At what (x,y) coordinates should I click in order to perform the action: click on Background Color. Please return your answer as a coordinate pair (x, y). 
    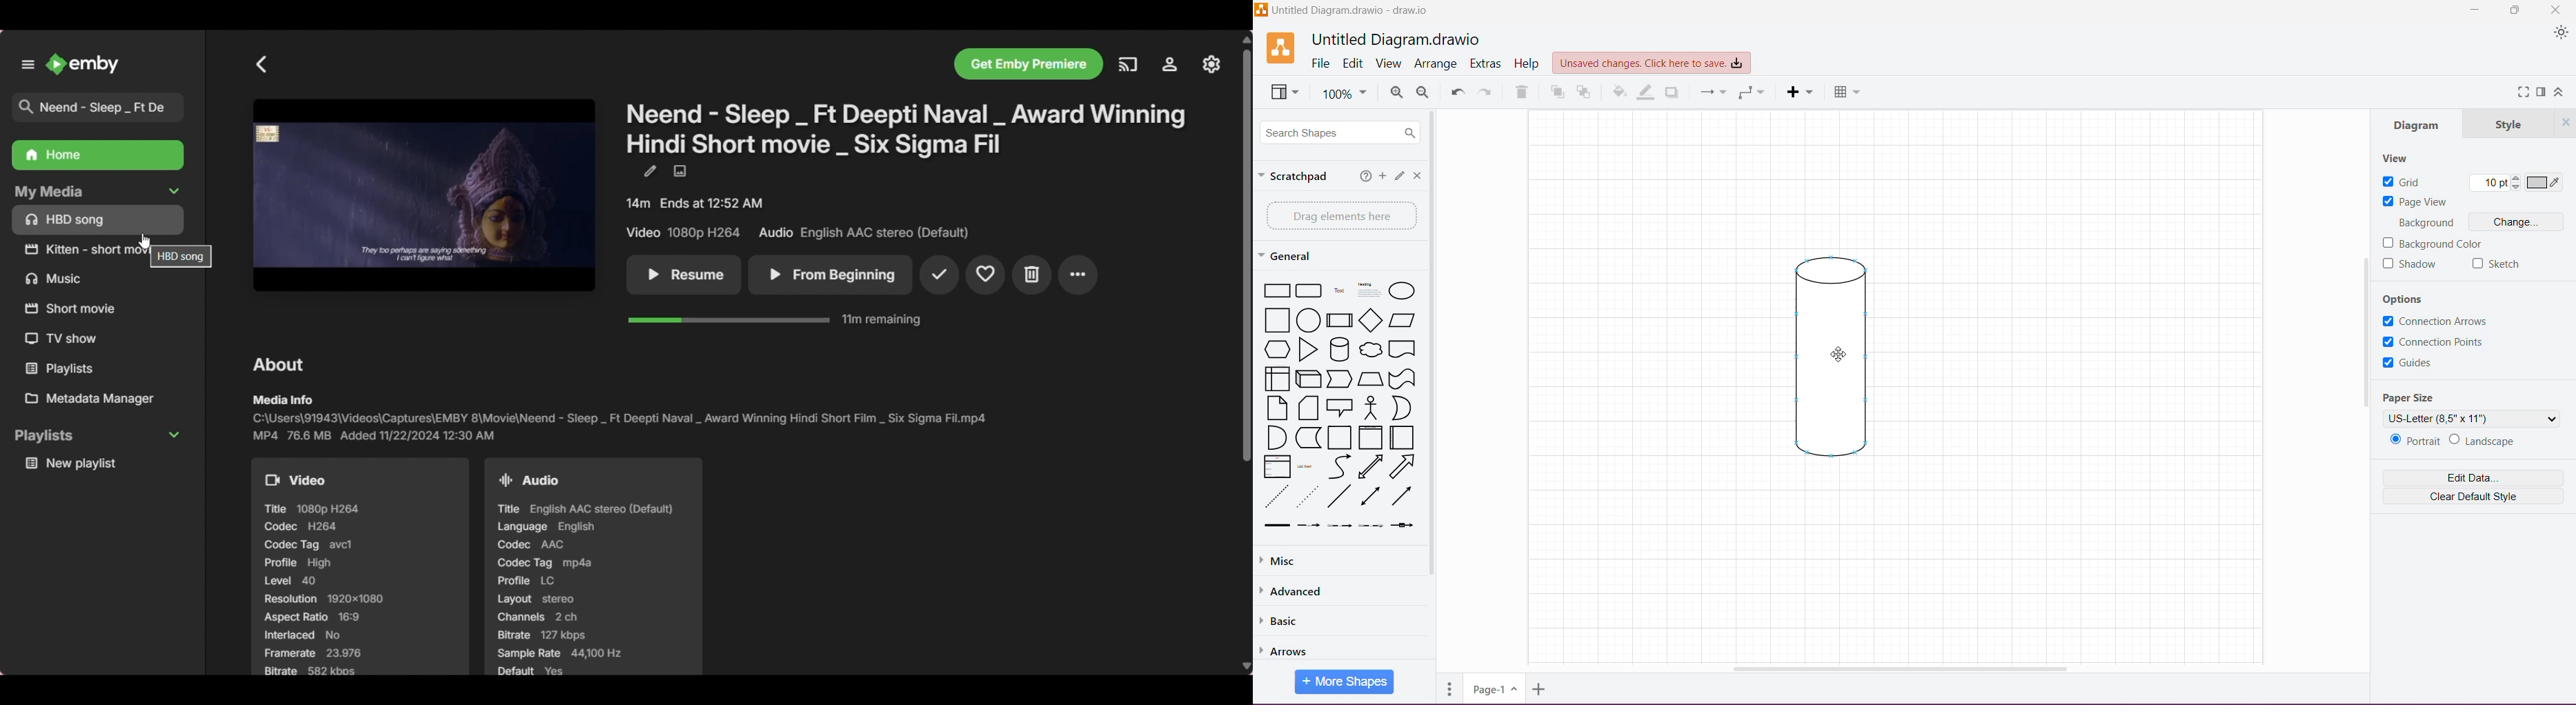
    Looking at the image, I should click on (2439, 243).